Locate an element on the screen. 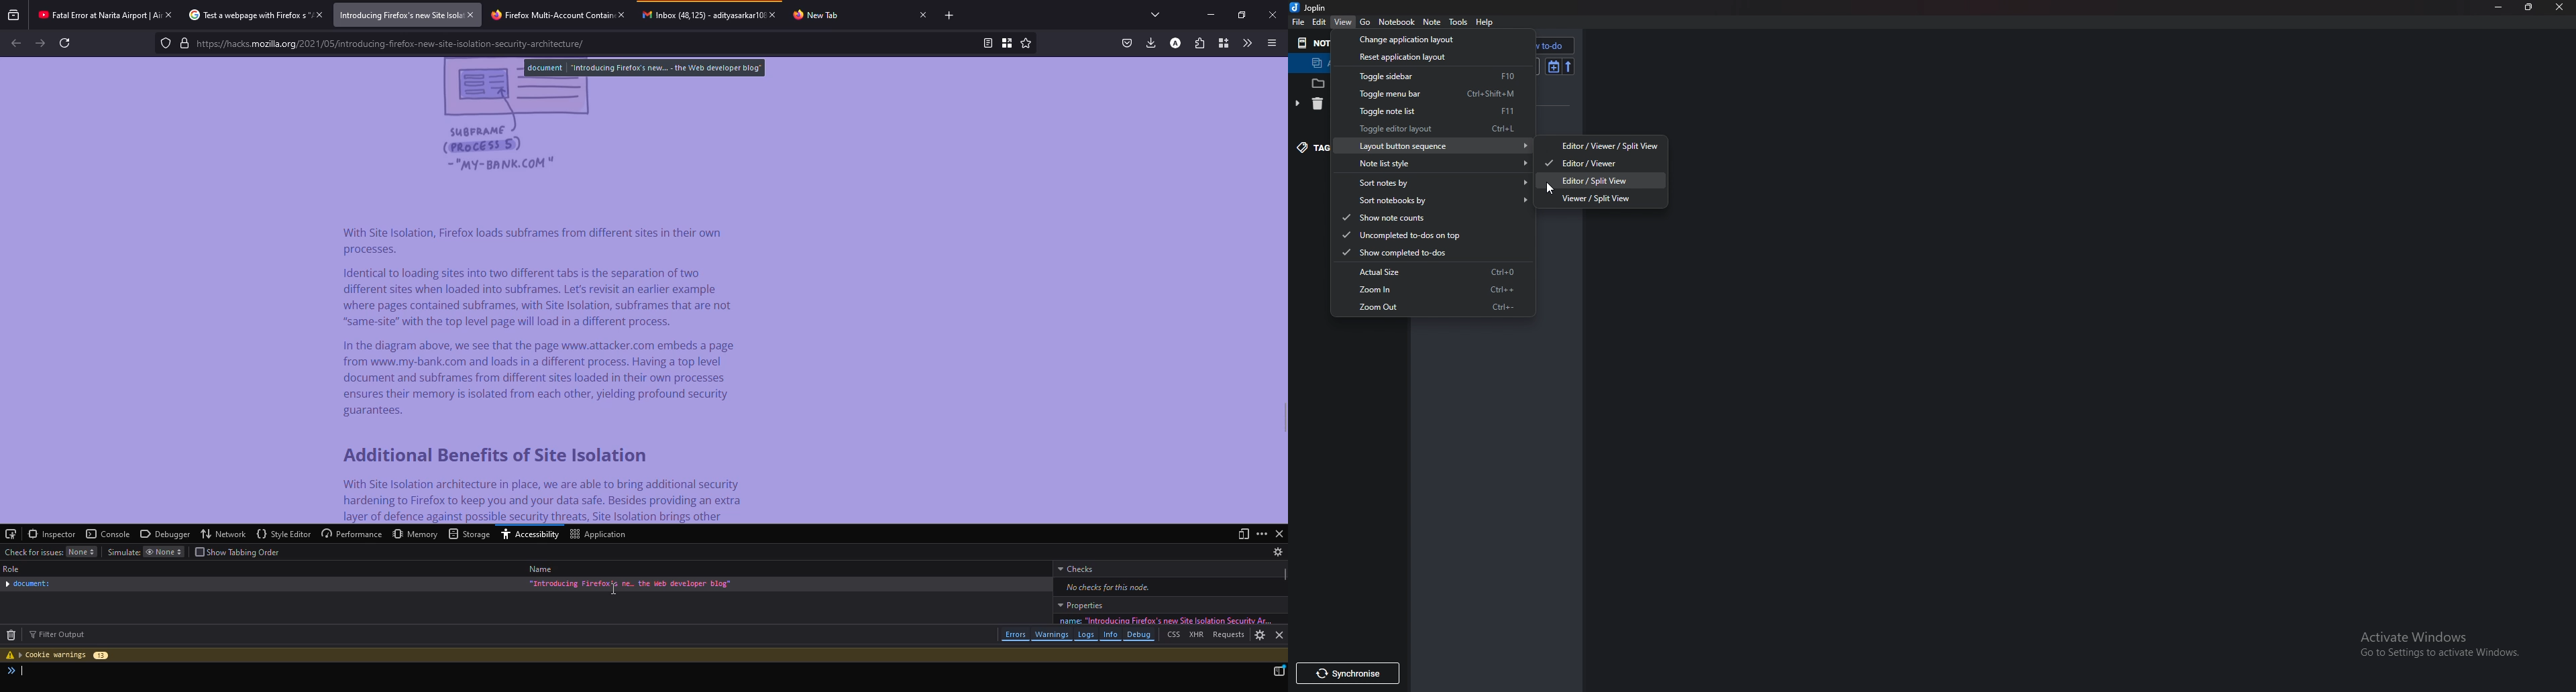 This screenshot has height=700, width=2576. uncompleted to do's on top is located at coordinates (1424, 235).